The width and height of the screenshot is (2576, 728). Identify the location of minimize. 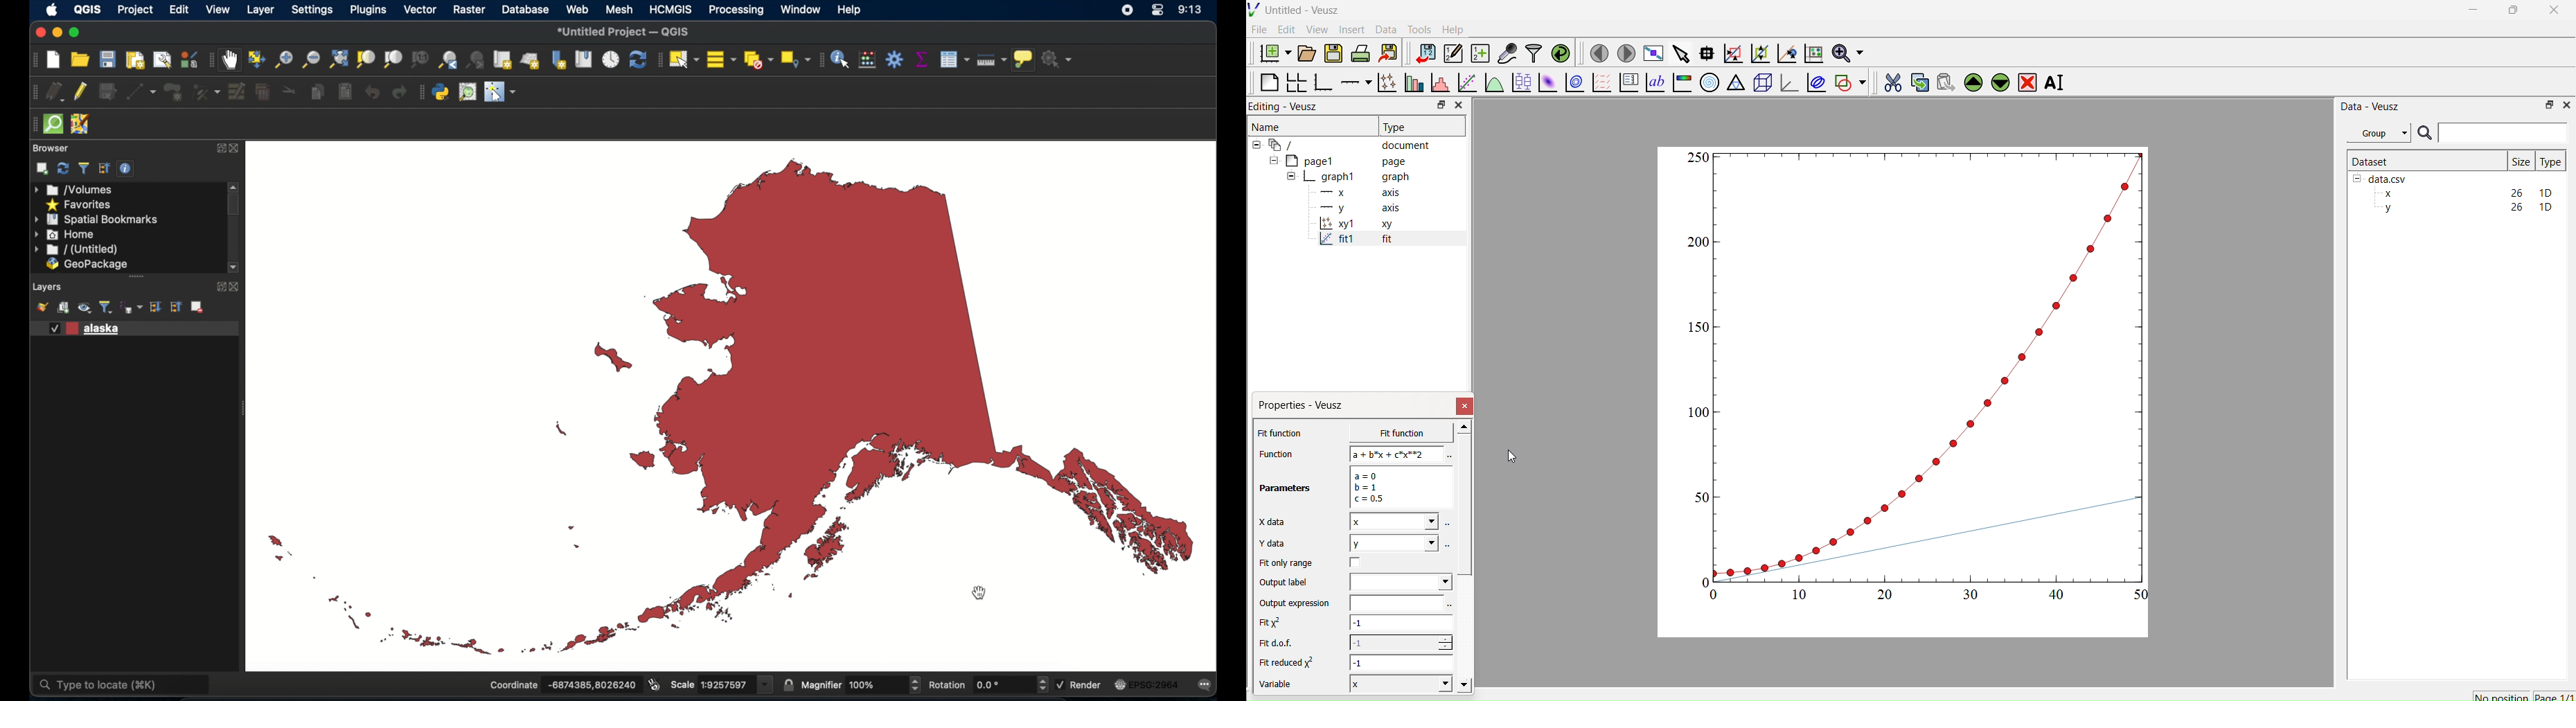
(57, 33).